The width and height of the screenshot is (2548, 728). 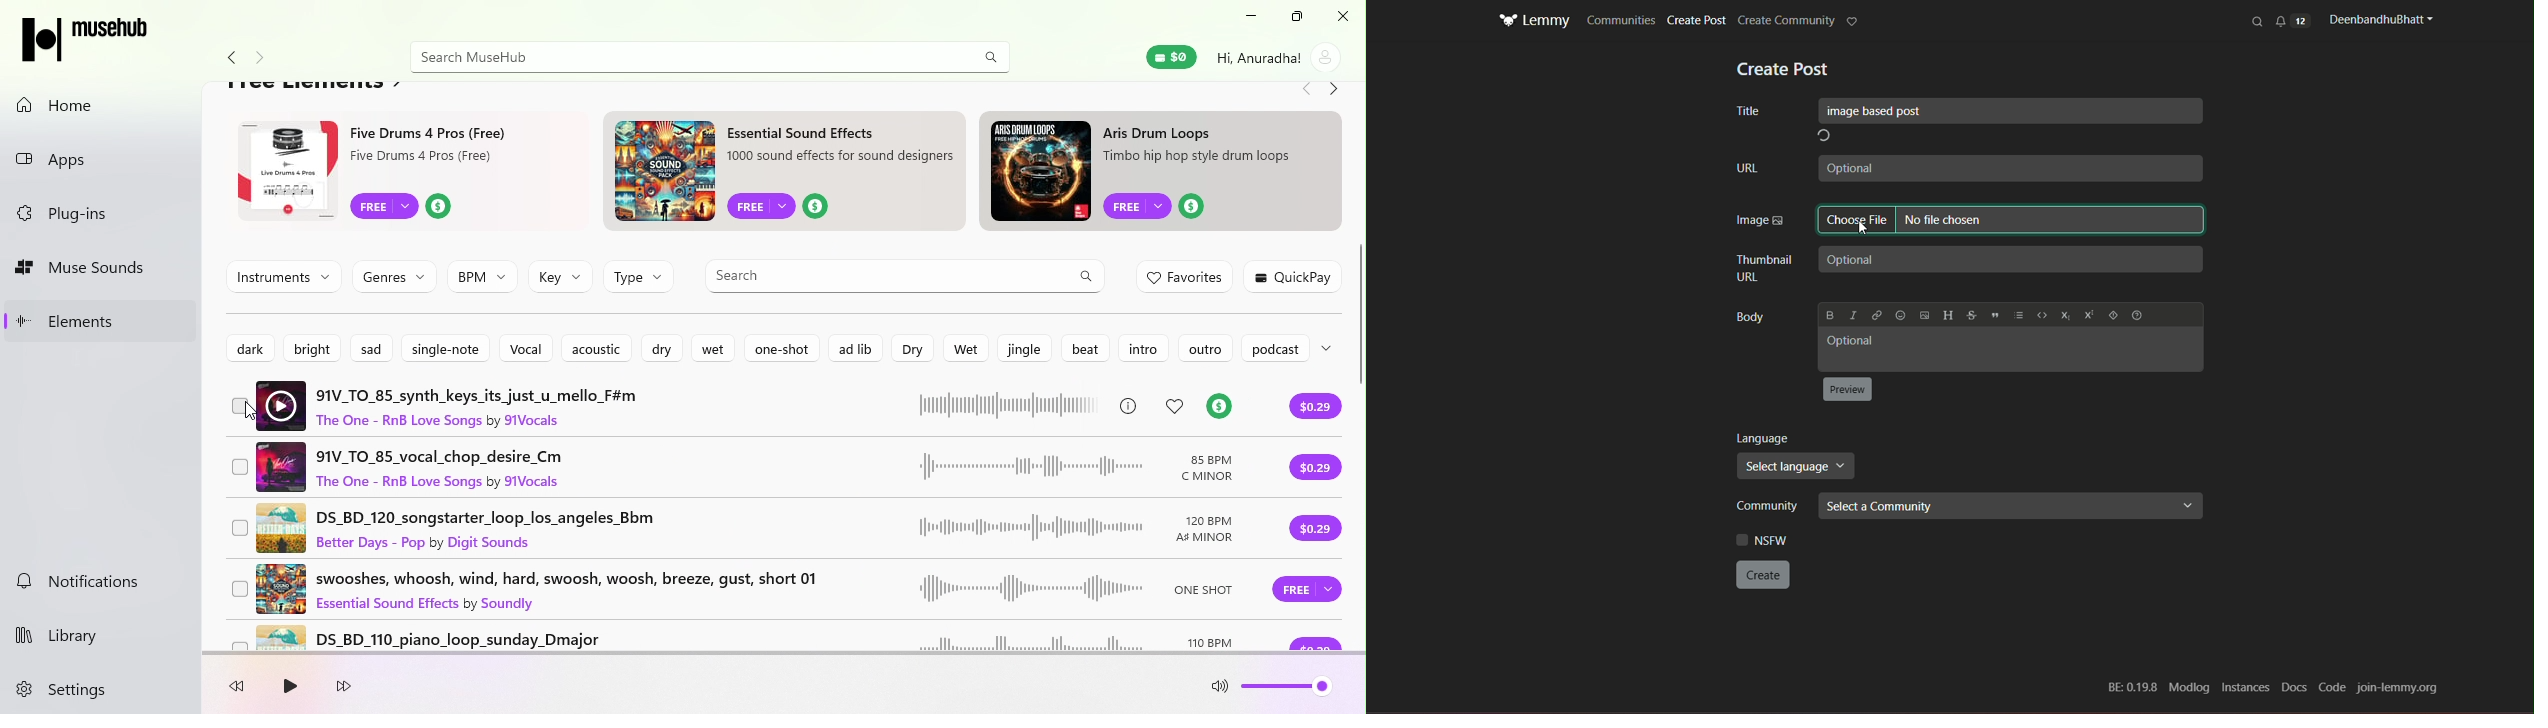 What do you see at coordinates (758, 463) in the screenshot?
I see `91V1_TO_85_vocal_Chop_desire_CM` at bounding box center [758, 463].